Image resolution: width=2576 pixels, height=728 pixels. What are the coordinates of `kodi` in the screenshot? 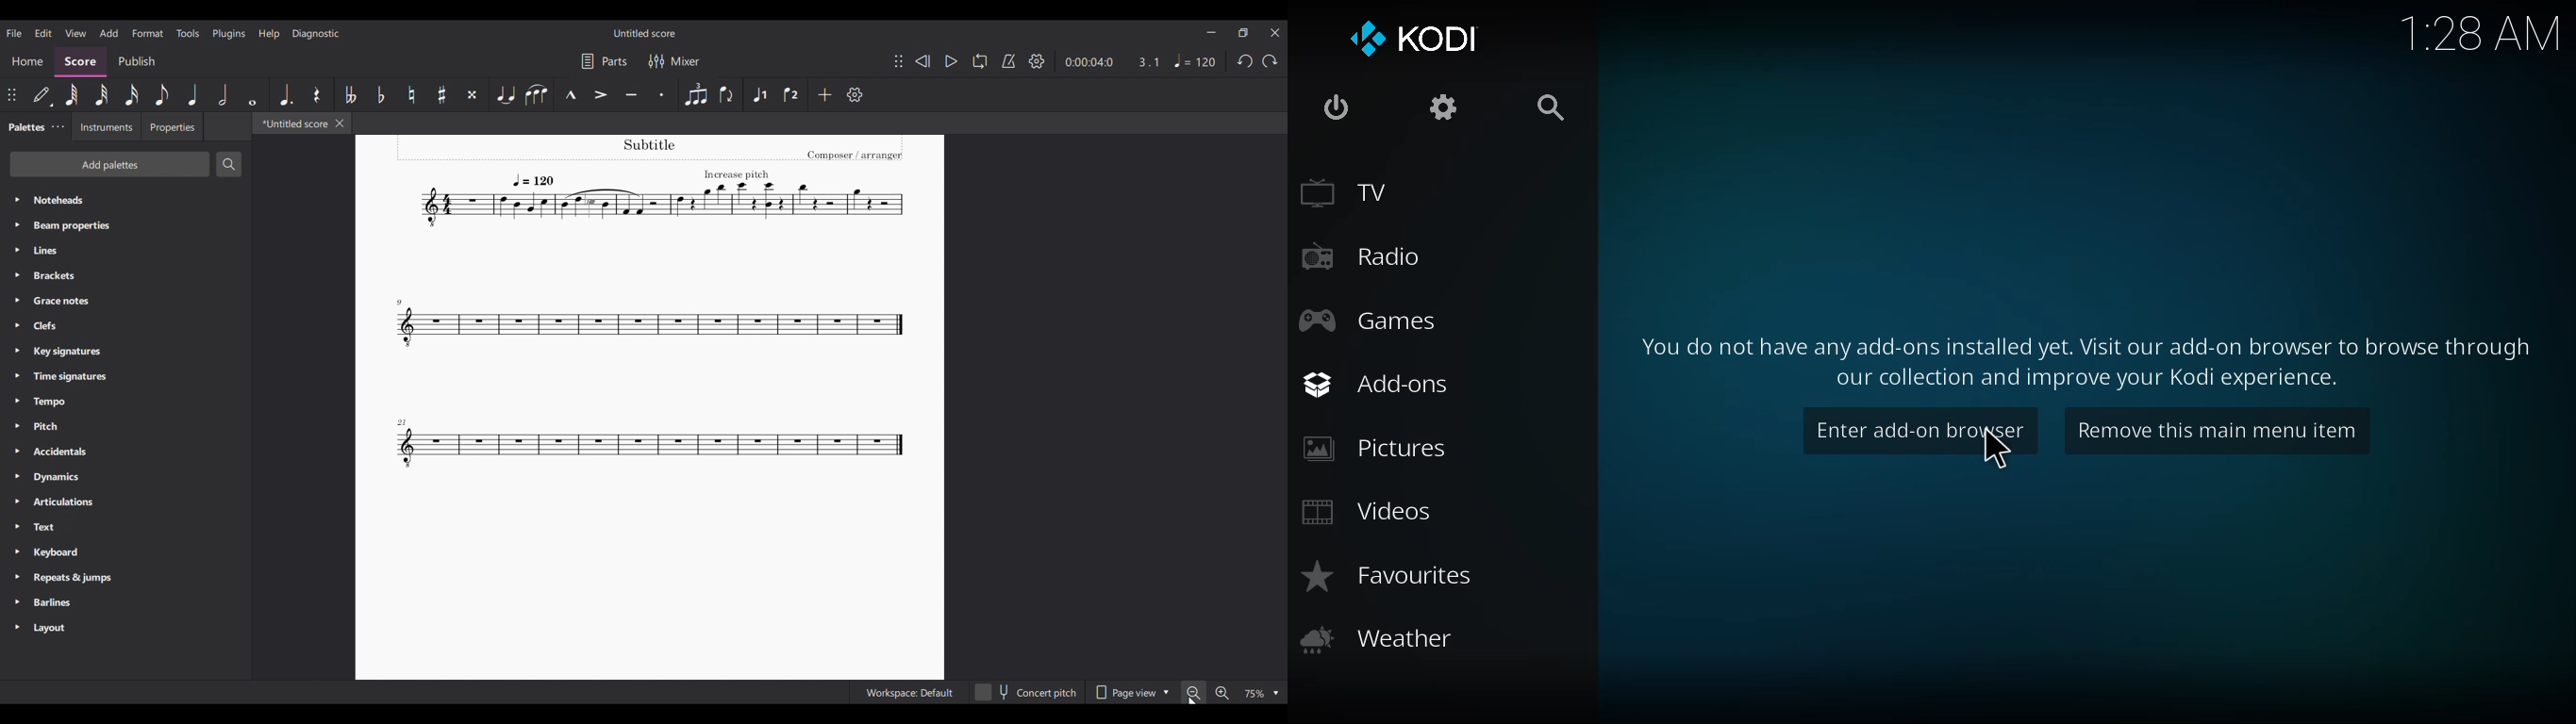 It's located at (1415, 39).